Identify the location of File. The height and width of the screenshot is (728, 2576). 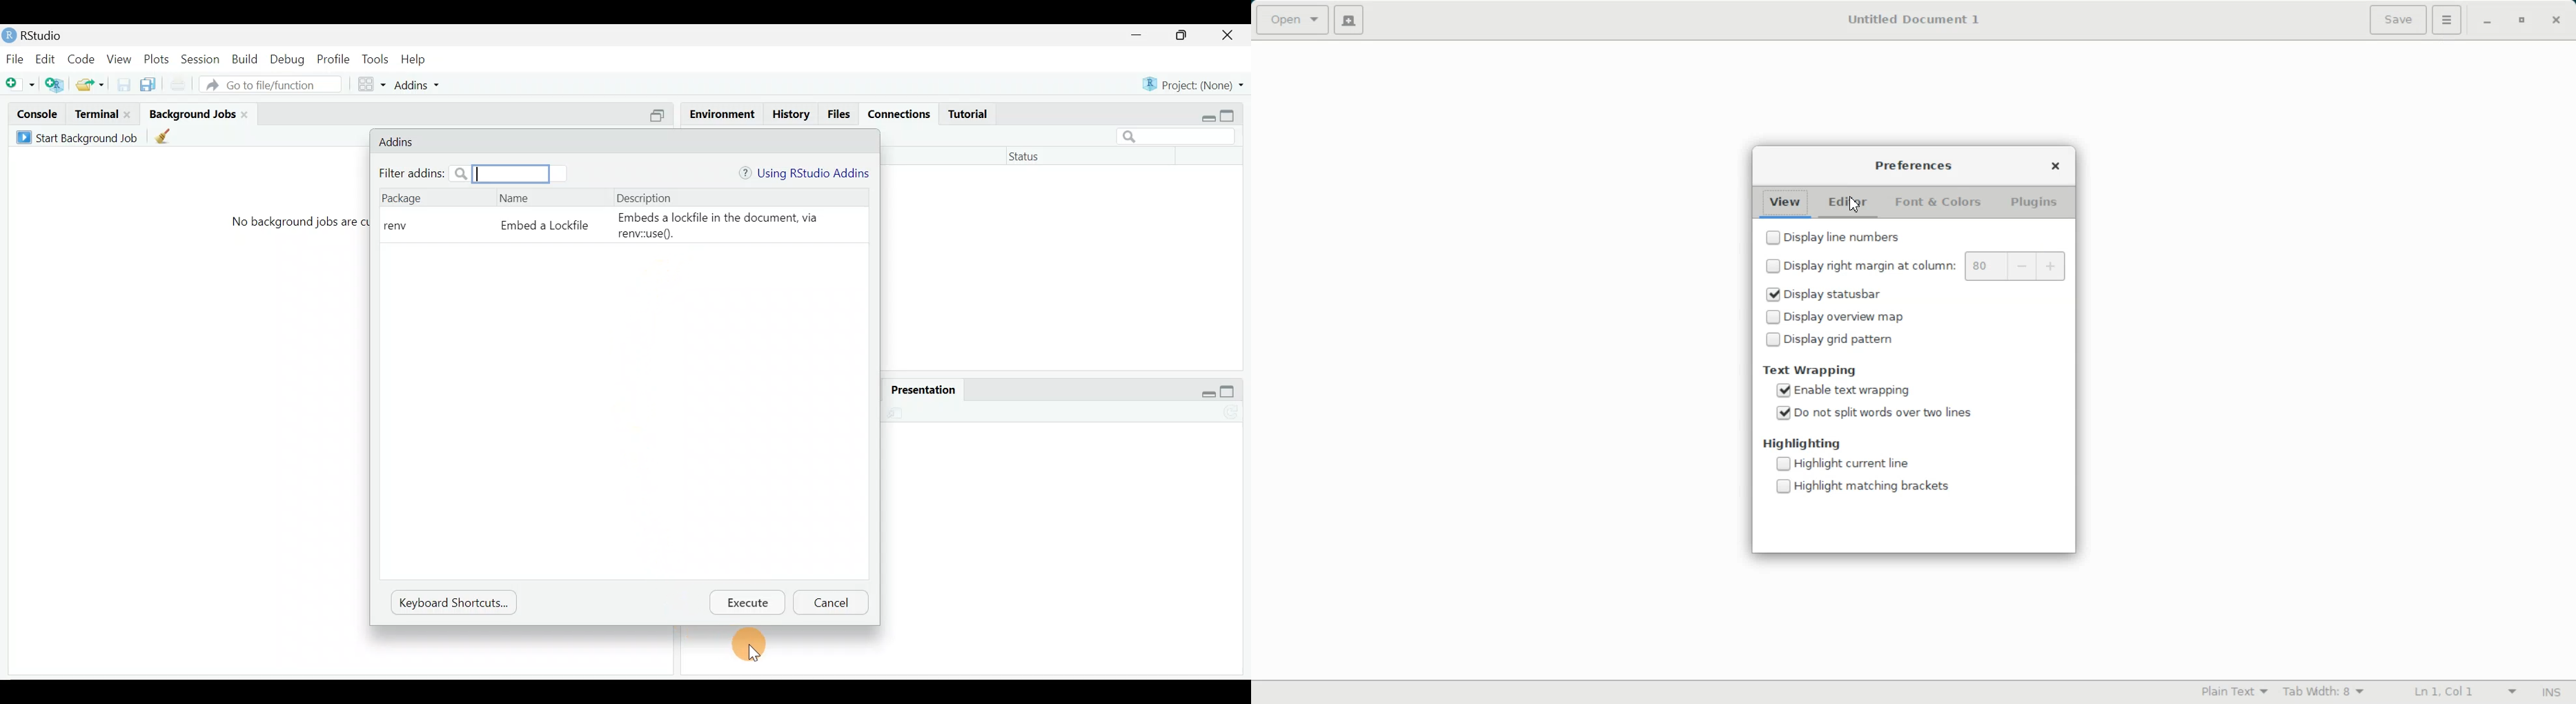
(15, 59).